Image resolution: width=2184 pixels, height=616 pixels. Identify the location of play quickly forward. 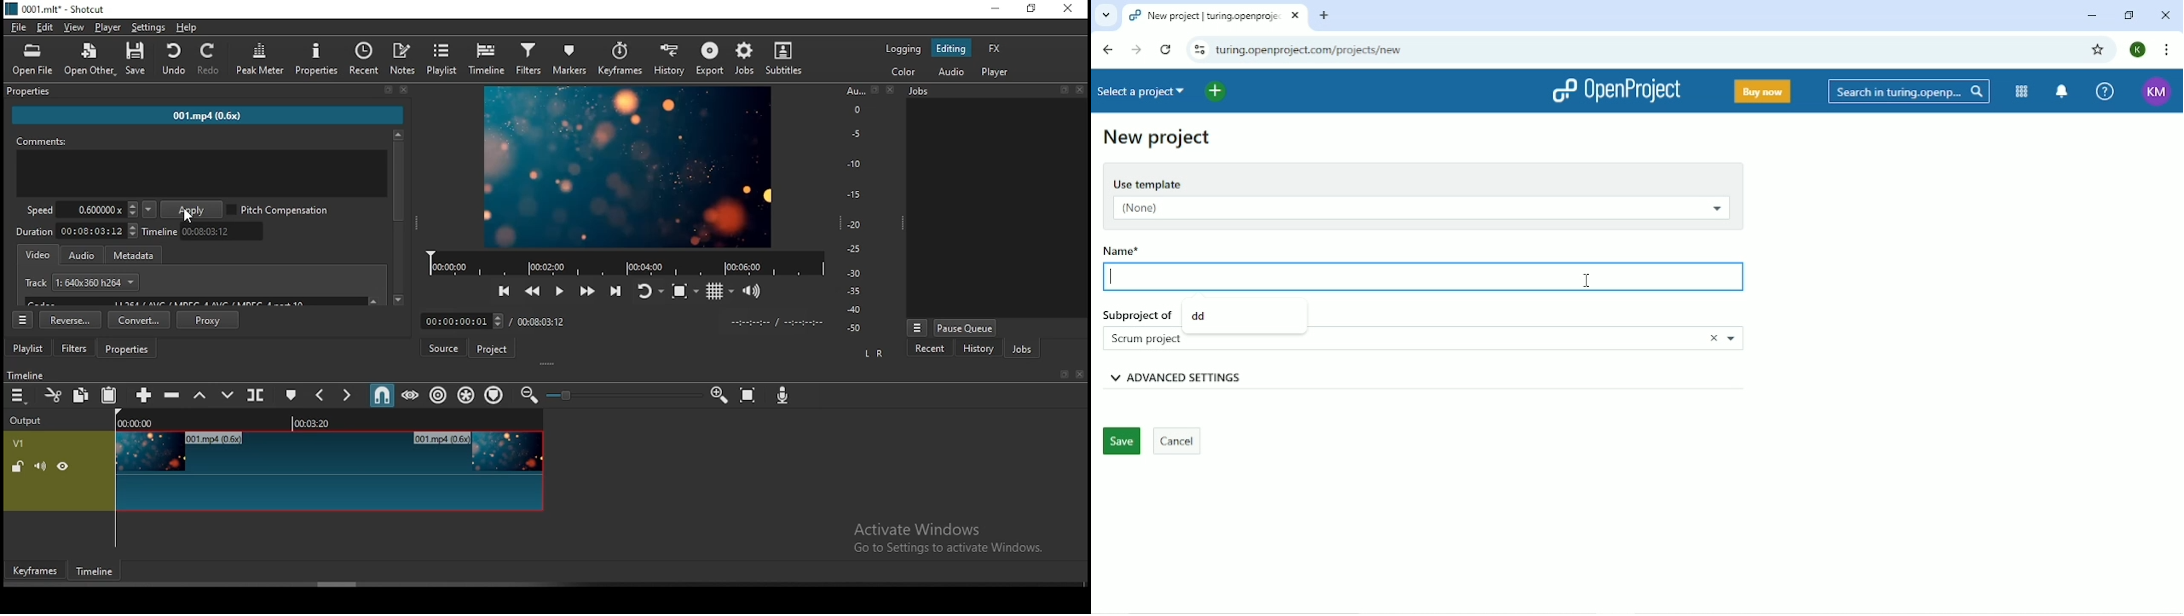
(589, 291).